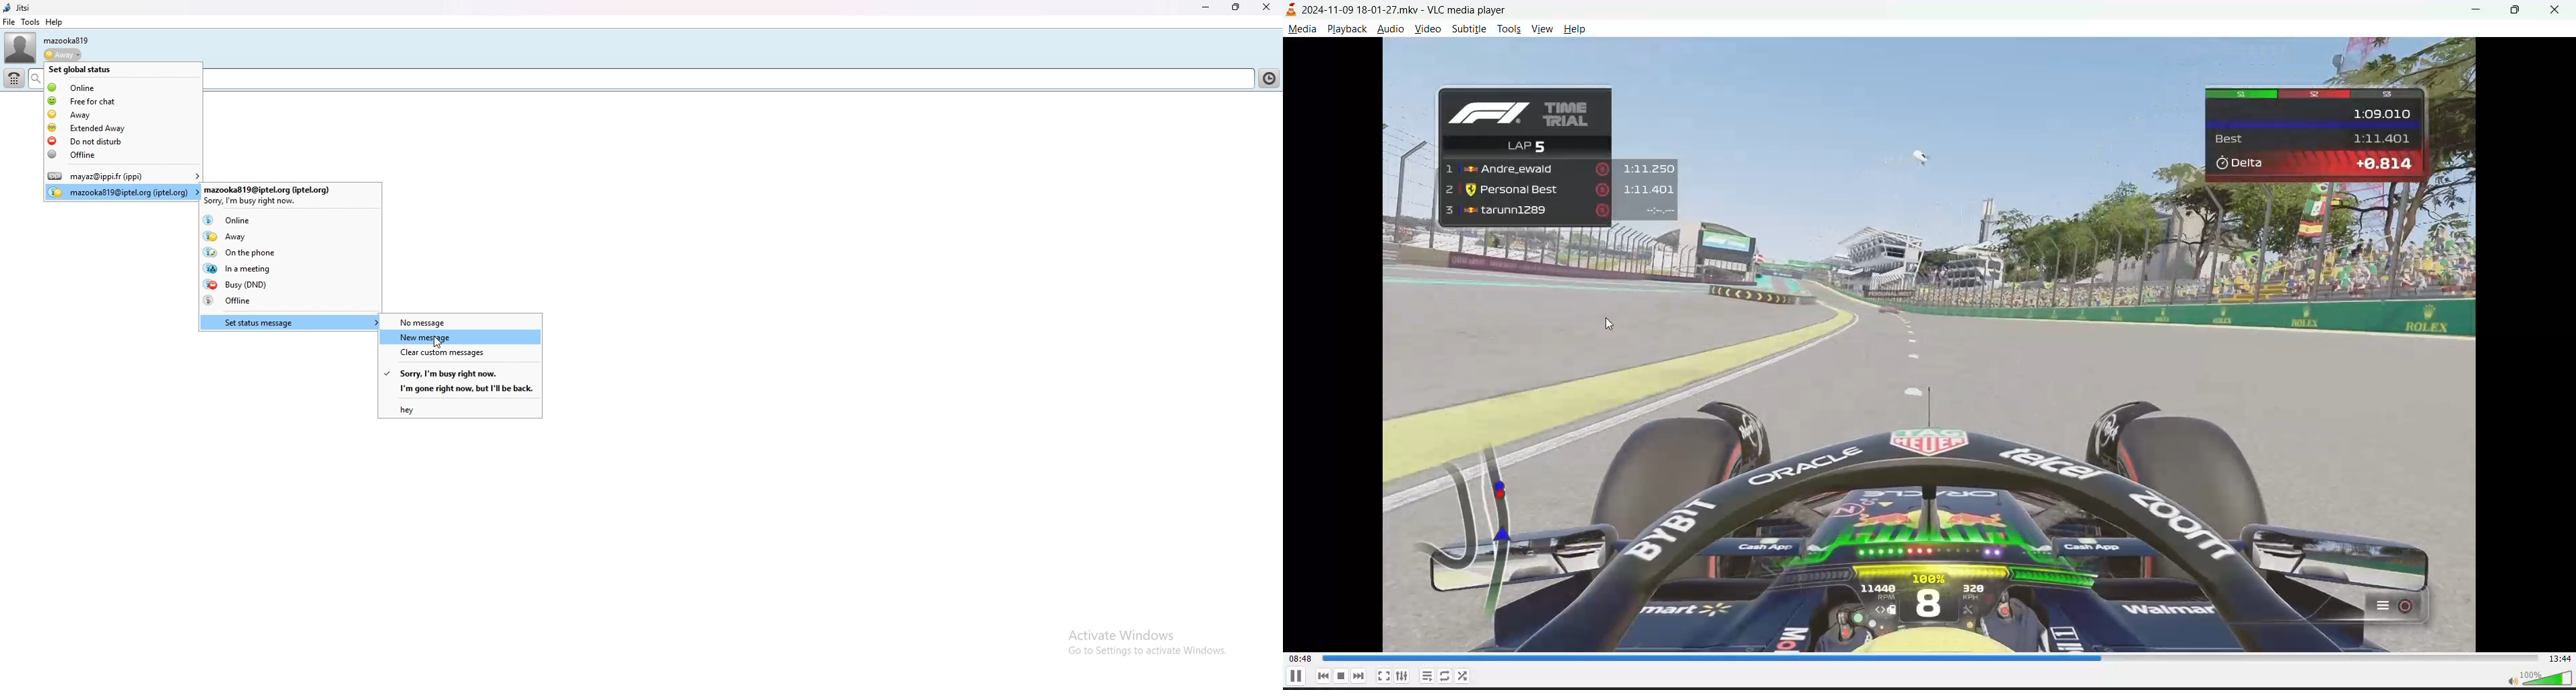 This screenshot has height=700, width=2576. I want to click on cursor, so click(1612, 324).